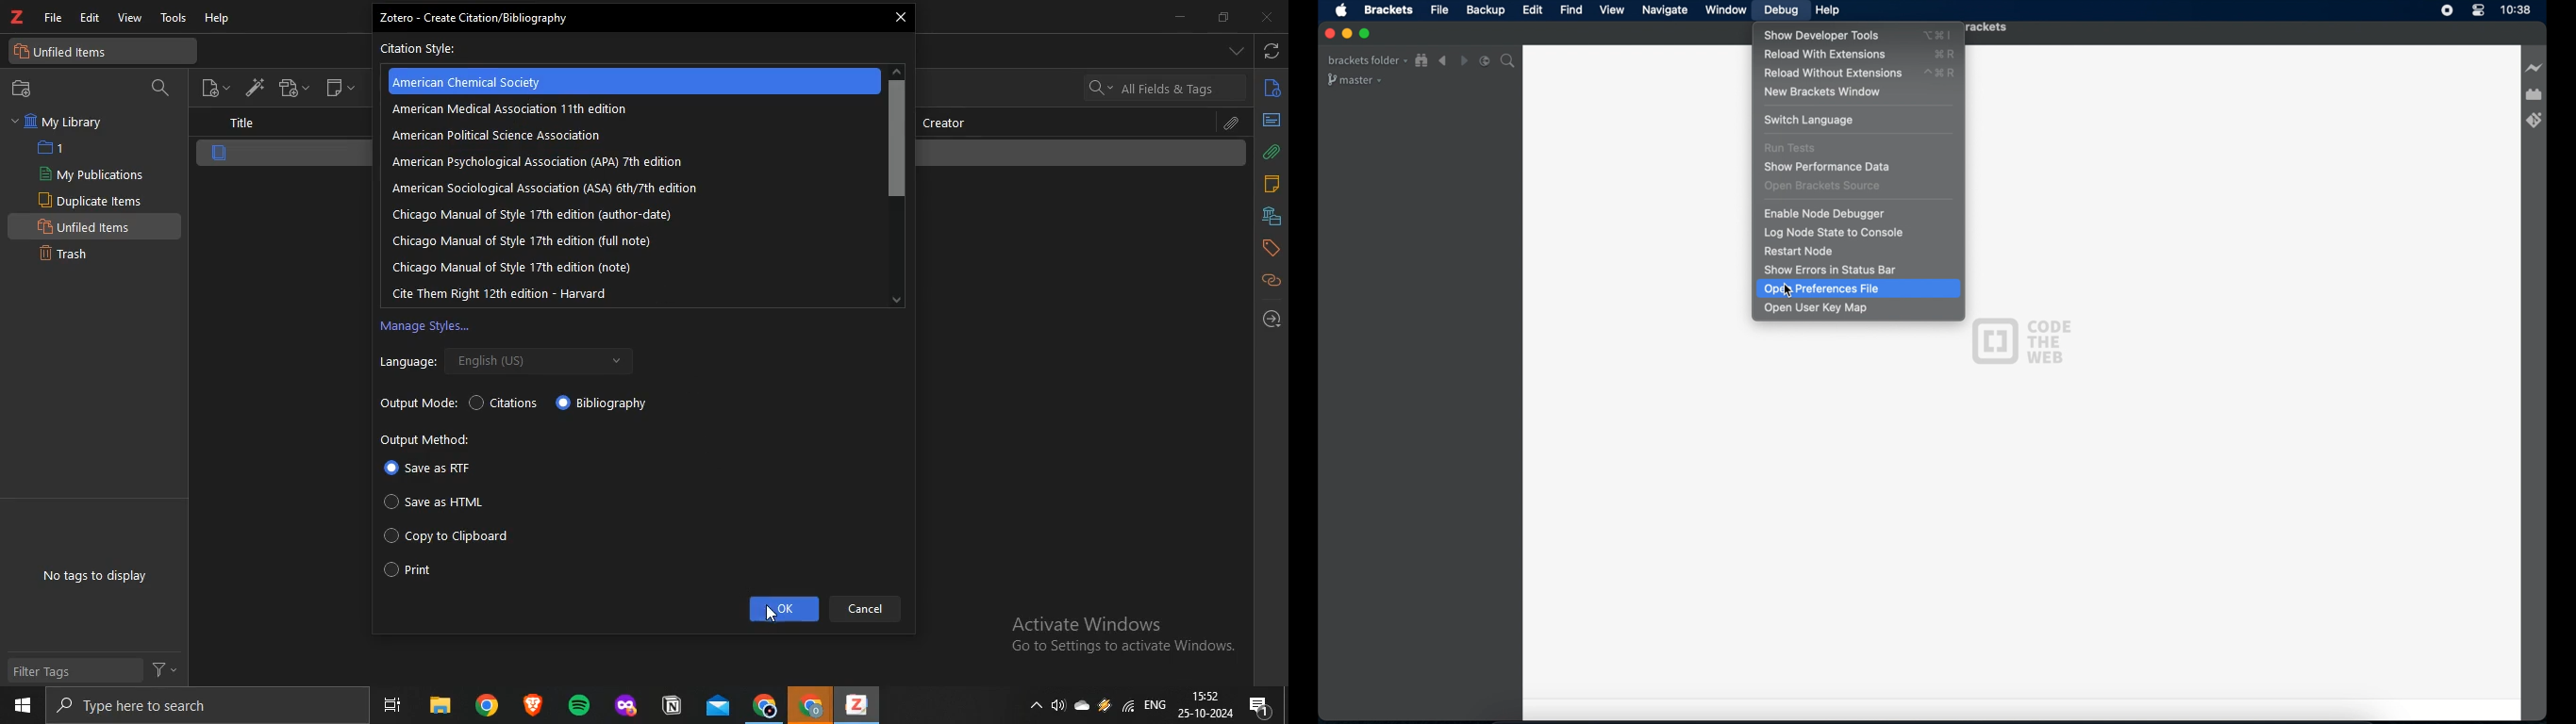 This screenshot has height=728, width=2576. Describe the element at coordinates (1355, 80) in the screenshot. I see `master drop-down` at that location.